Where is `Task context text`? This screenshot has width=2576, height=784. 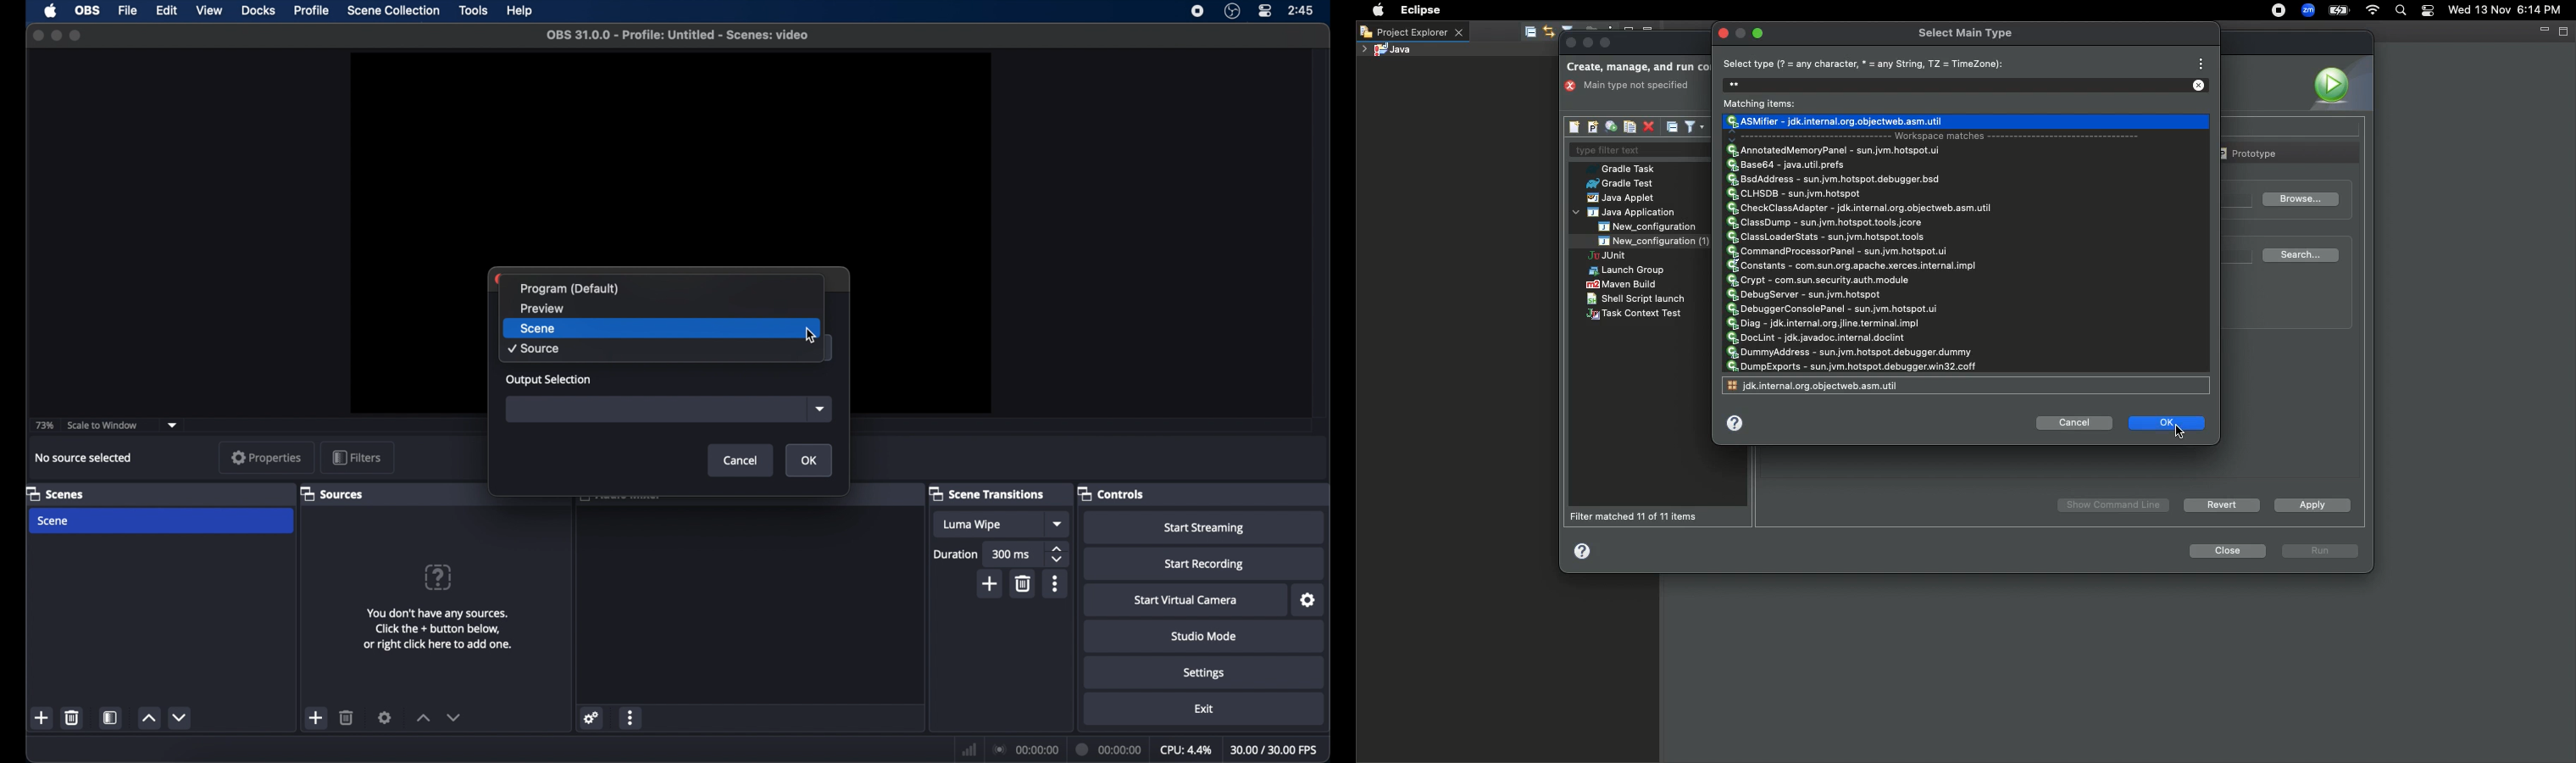
Task context text is located at coordinates (1636, 315).